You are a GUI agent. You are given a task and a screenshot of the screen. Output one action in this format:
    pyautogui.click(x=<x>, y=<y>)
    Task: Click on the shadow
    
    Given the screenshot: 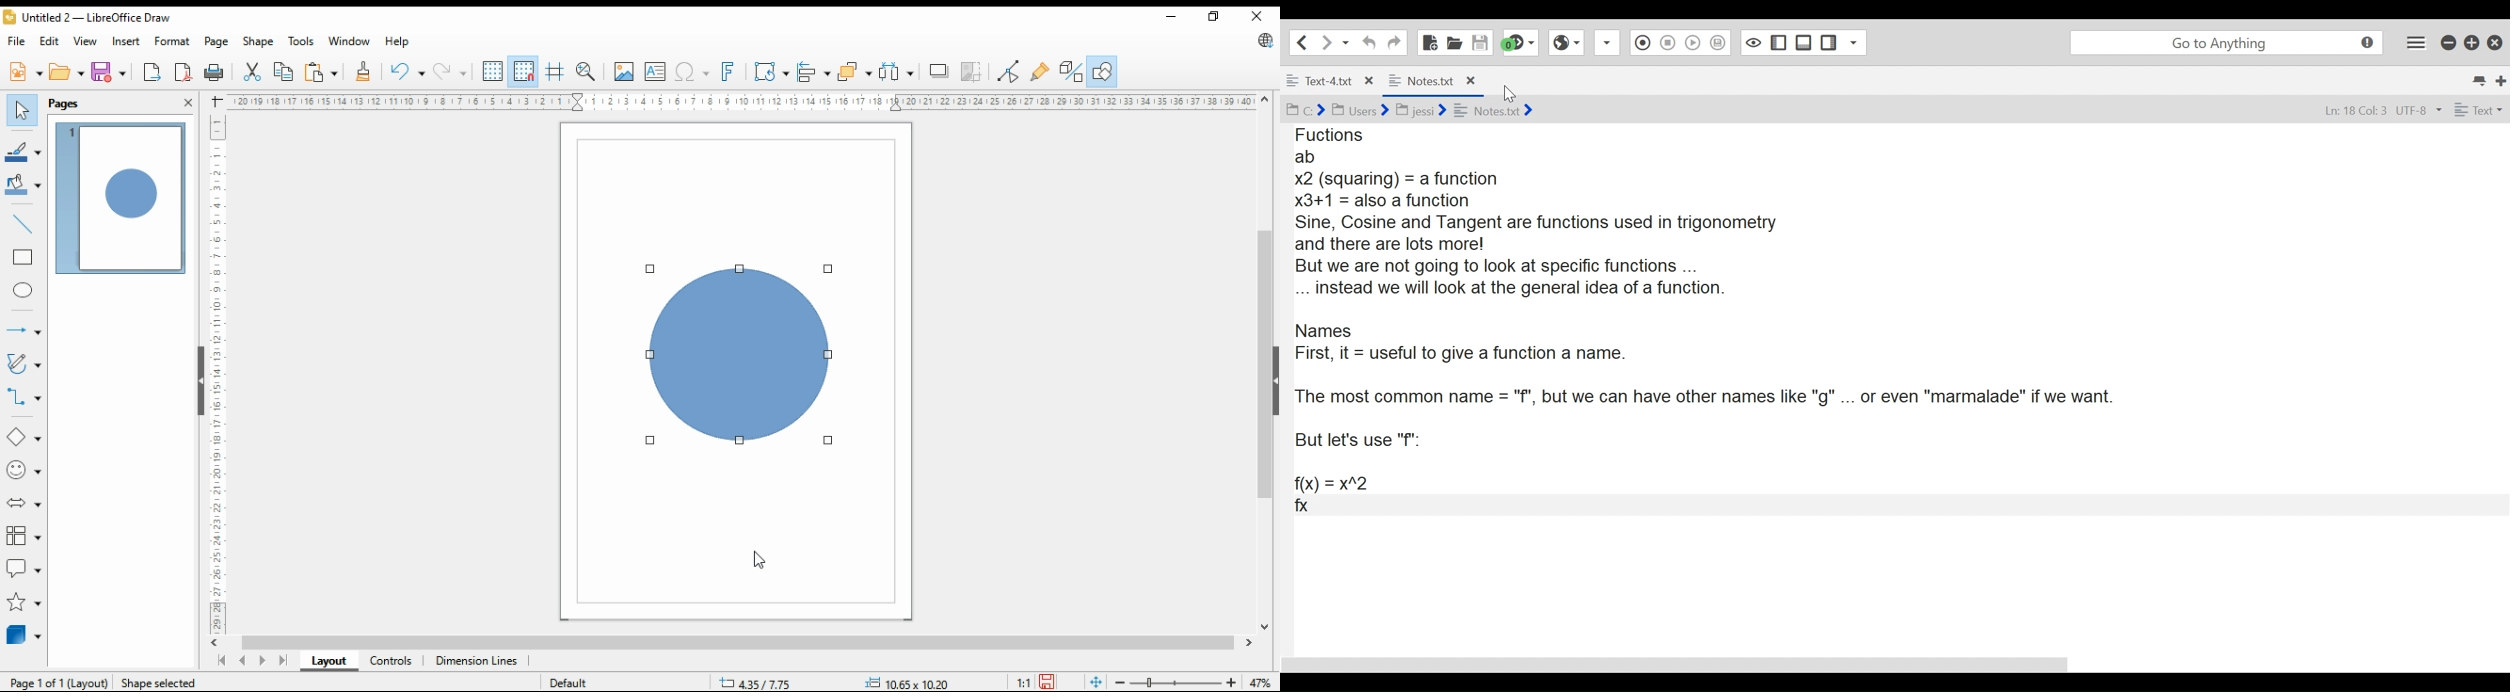 What is the action you would take?
    pyautogui.click(x=936, y=71)
    